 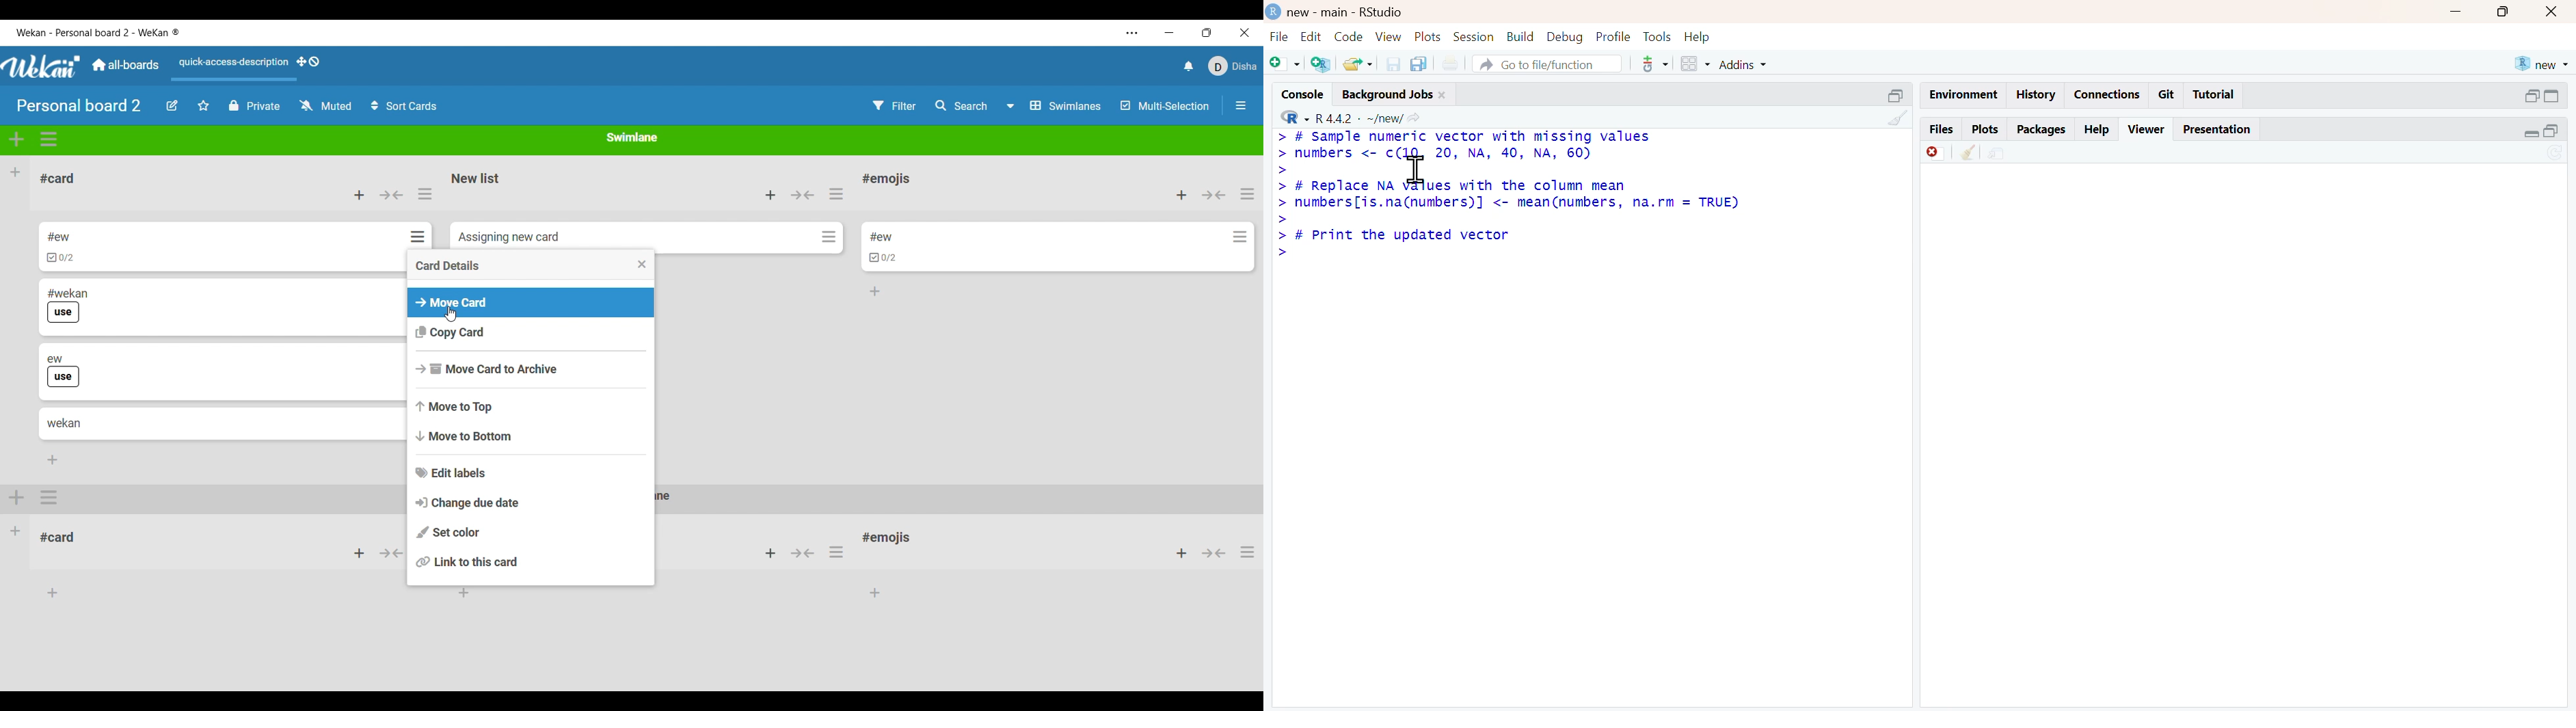 I want to click on Card name, so click(x=882, y=237).